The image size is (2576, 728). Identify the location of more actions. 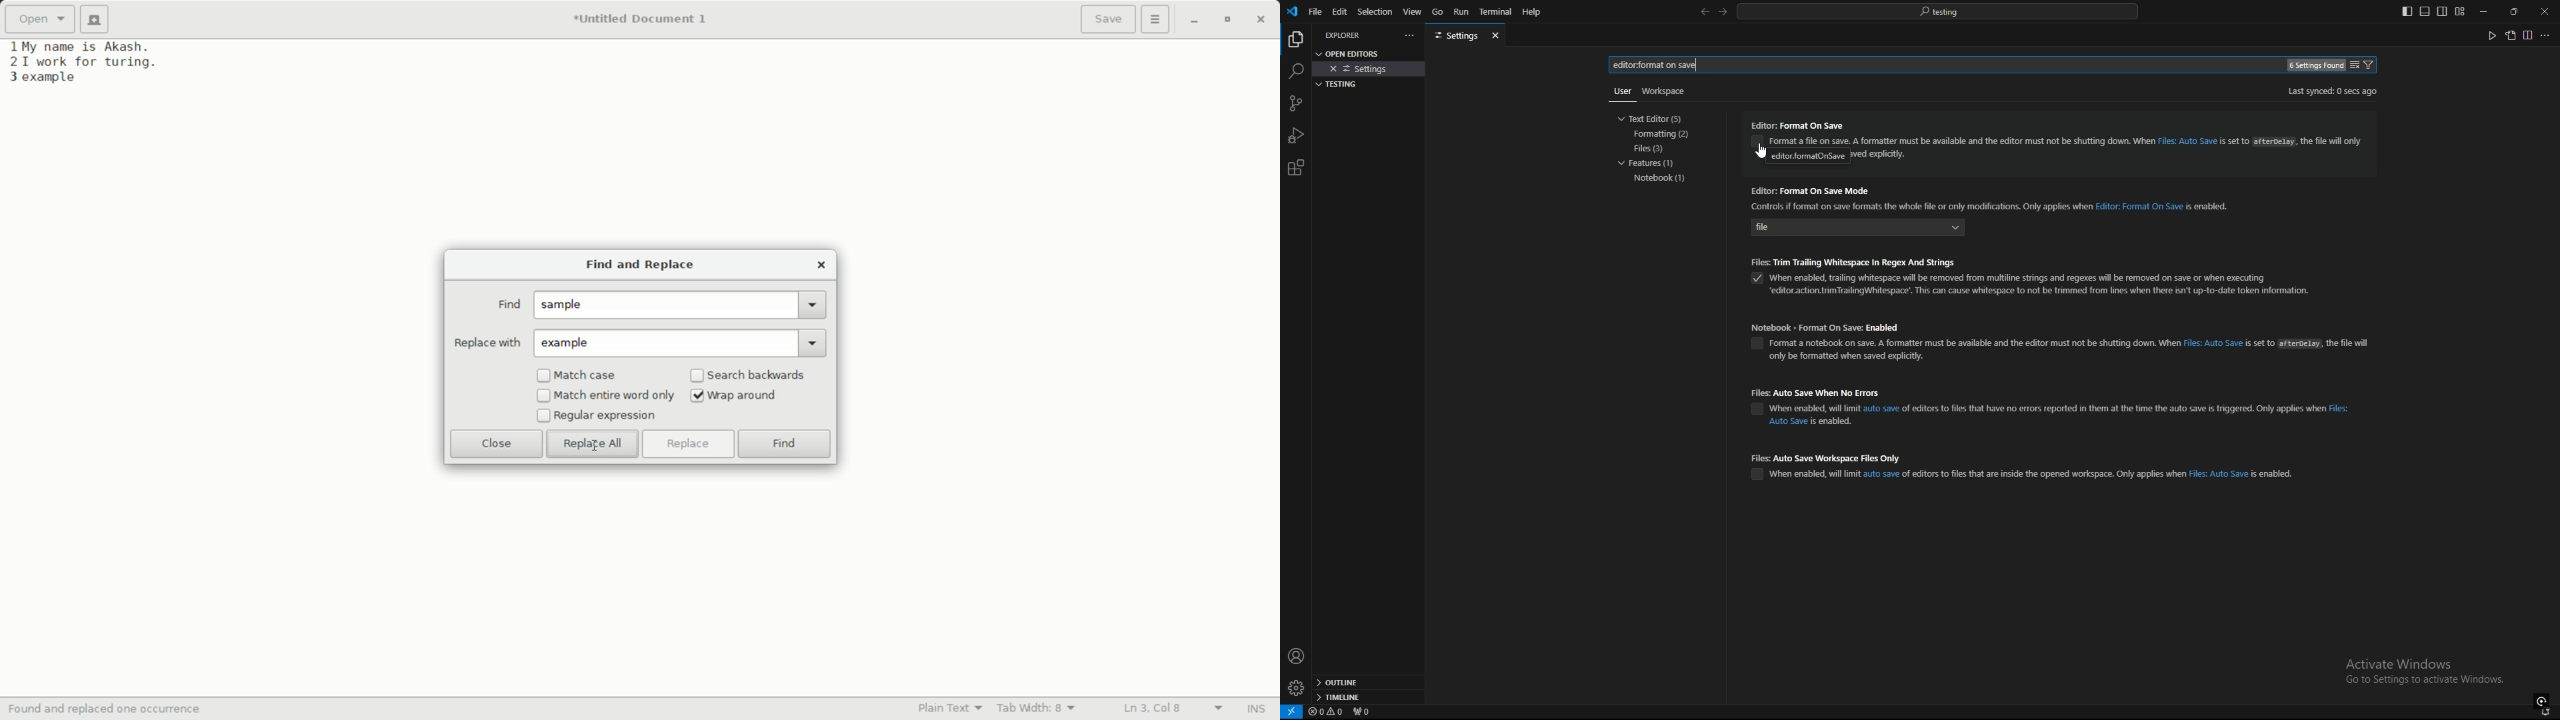
(2546, 35).